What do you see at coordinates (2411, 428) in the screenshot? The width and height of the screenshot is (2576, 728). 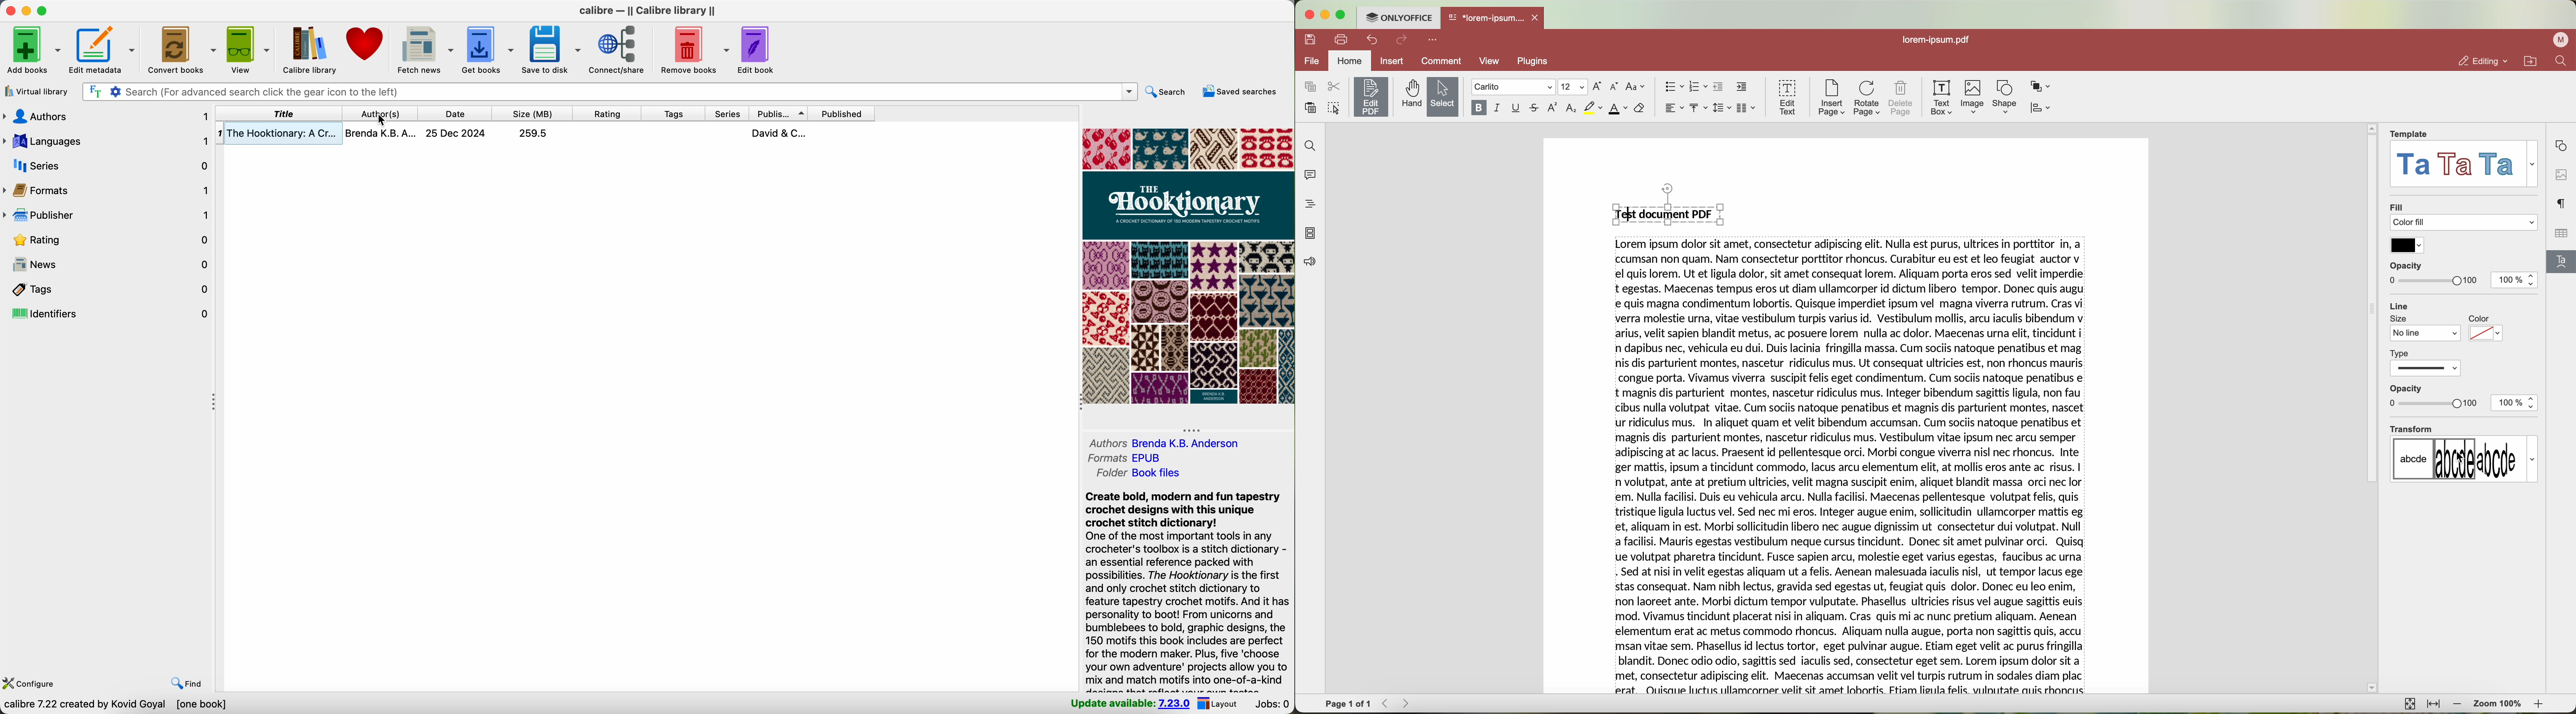 I see `transform` at bounding box center [2411, 428].